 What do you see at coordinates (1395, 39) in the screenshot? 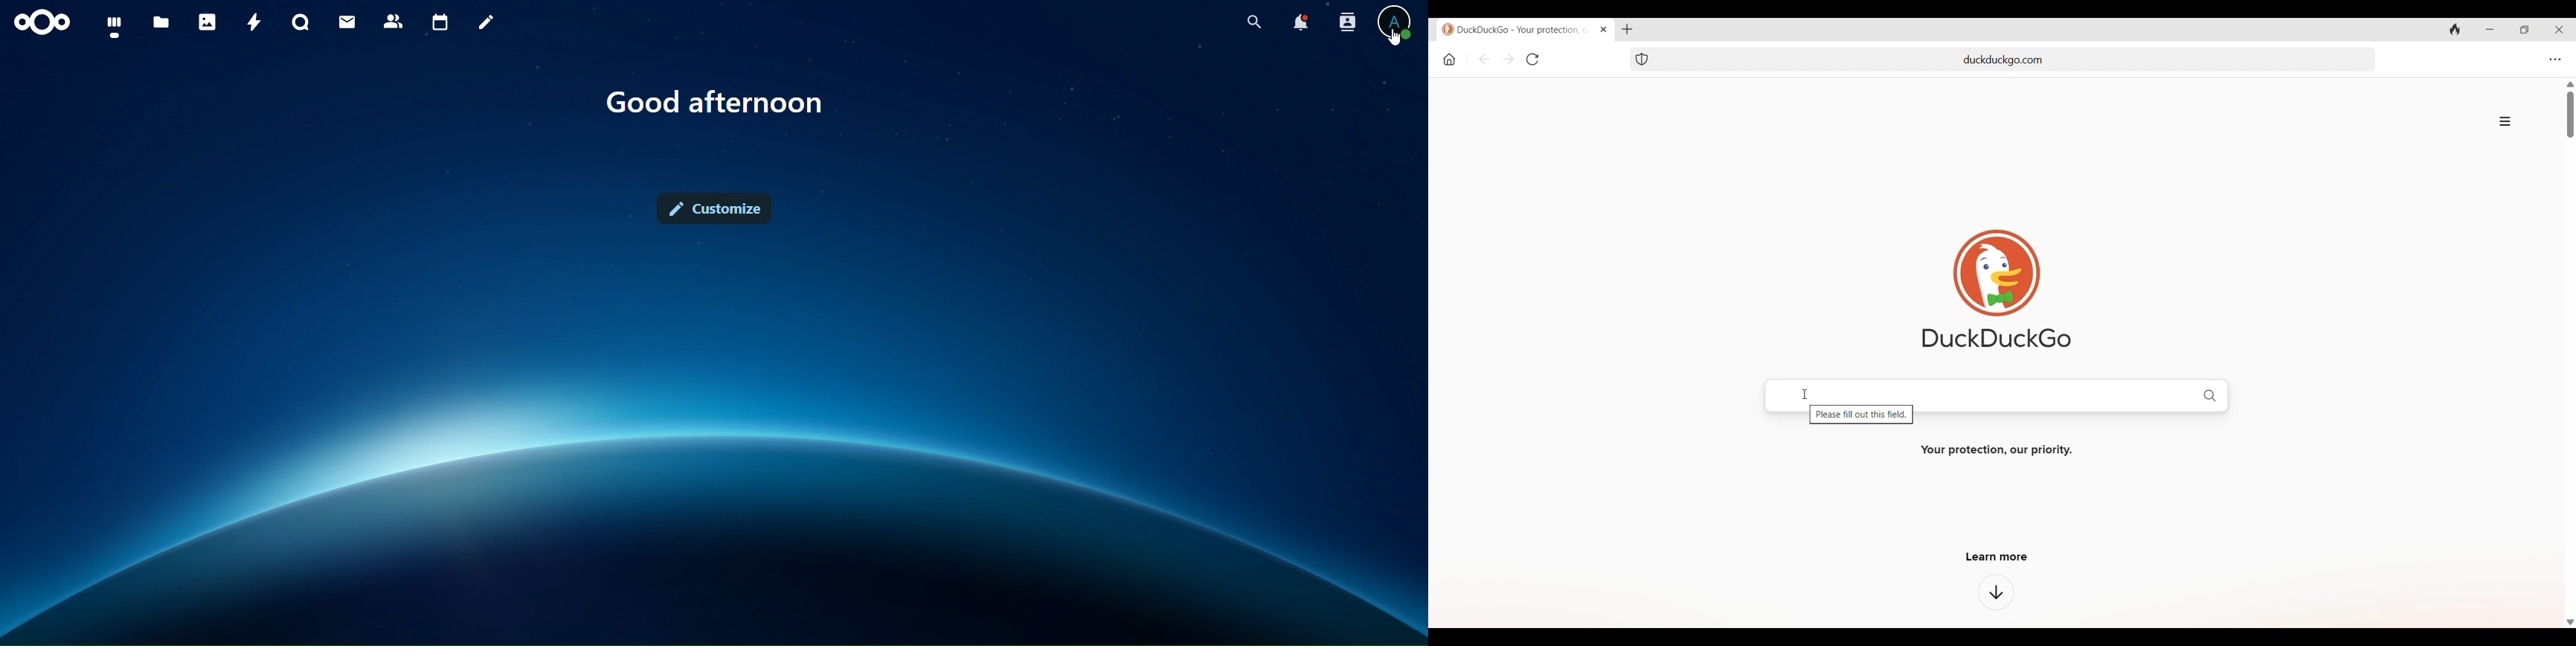
I see `Cursor` at bounding box center [1395, 39].